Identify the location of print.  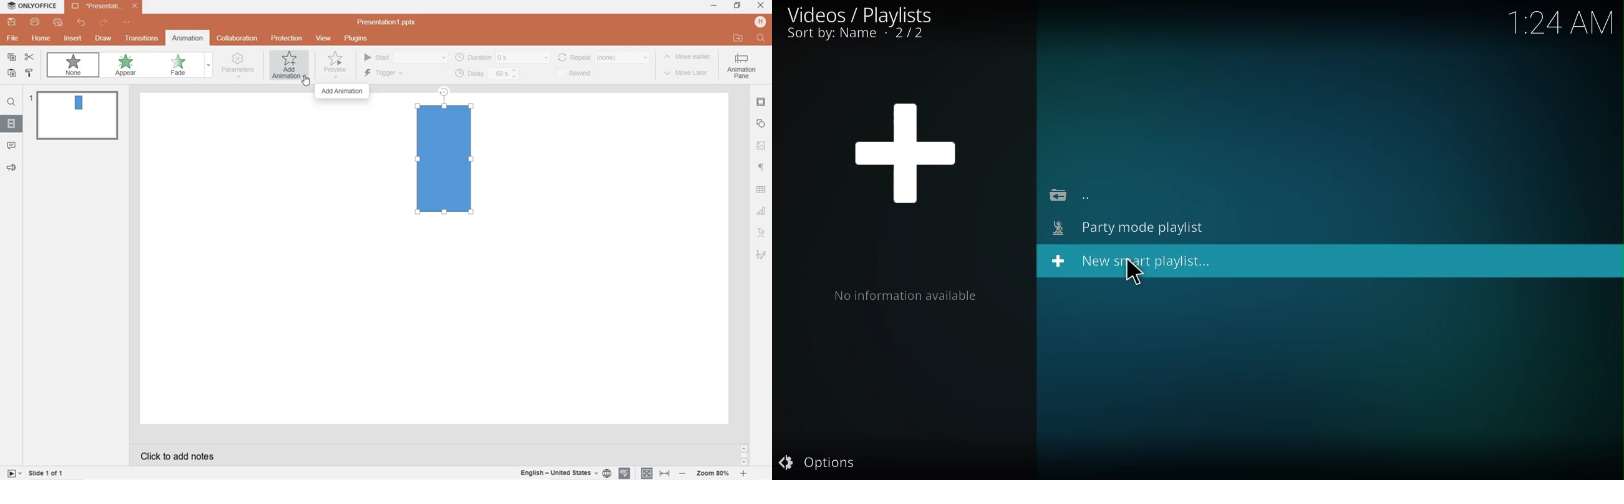
(35, 22).